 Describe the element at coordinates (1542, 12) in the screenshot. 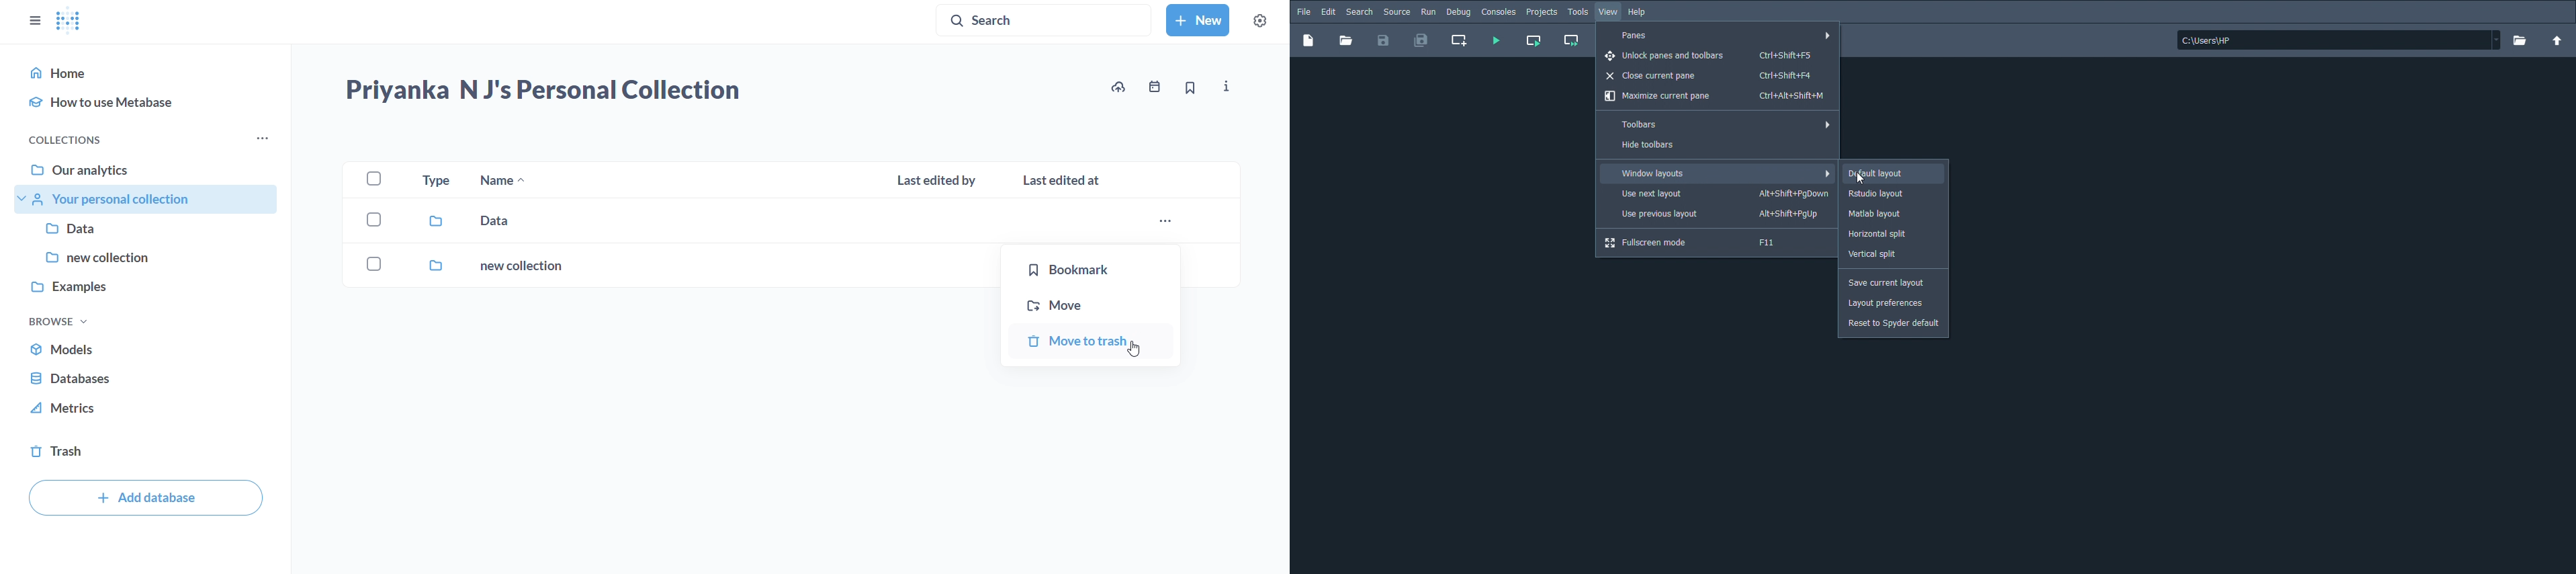

I see `Projects` at that location.